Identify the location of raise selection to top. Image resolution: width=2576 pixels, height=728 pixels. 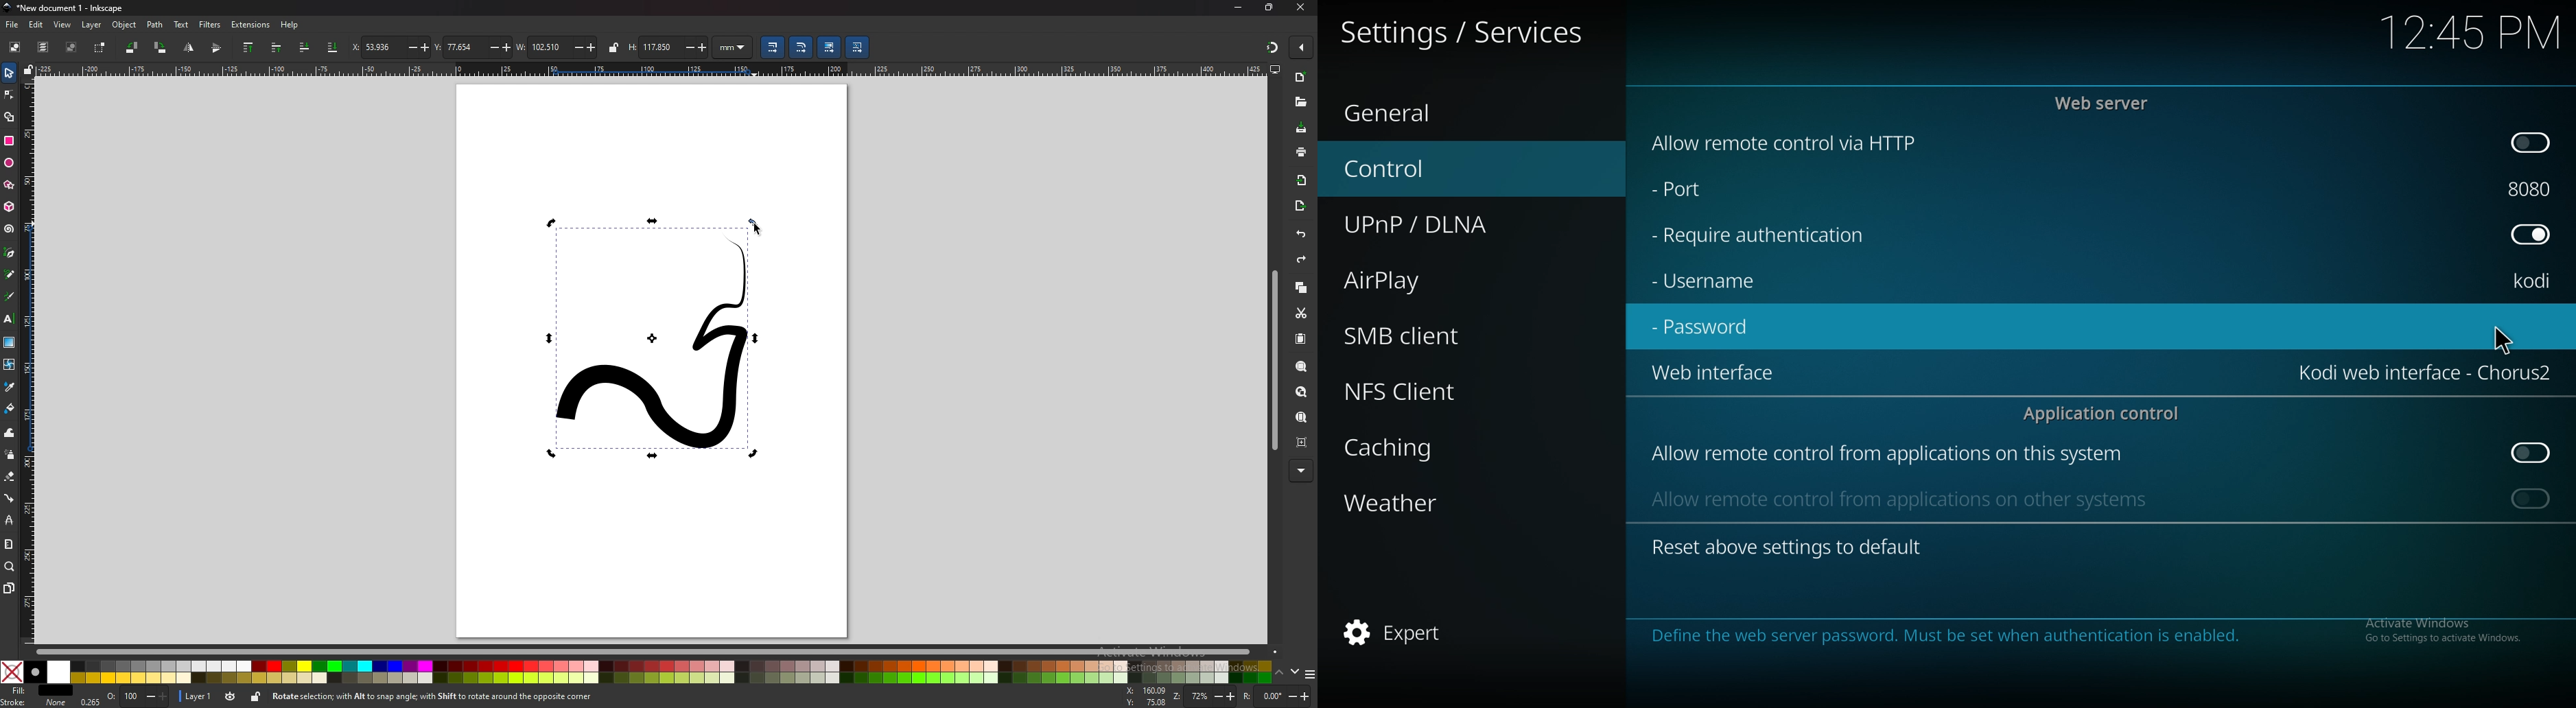
(250, 47).